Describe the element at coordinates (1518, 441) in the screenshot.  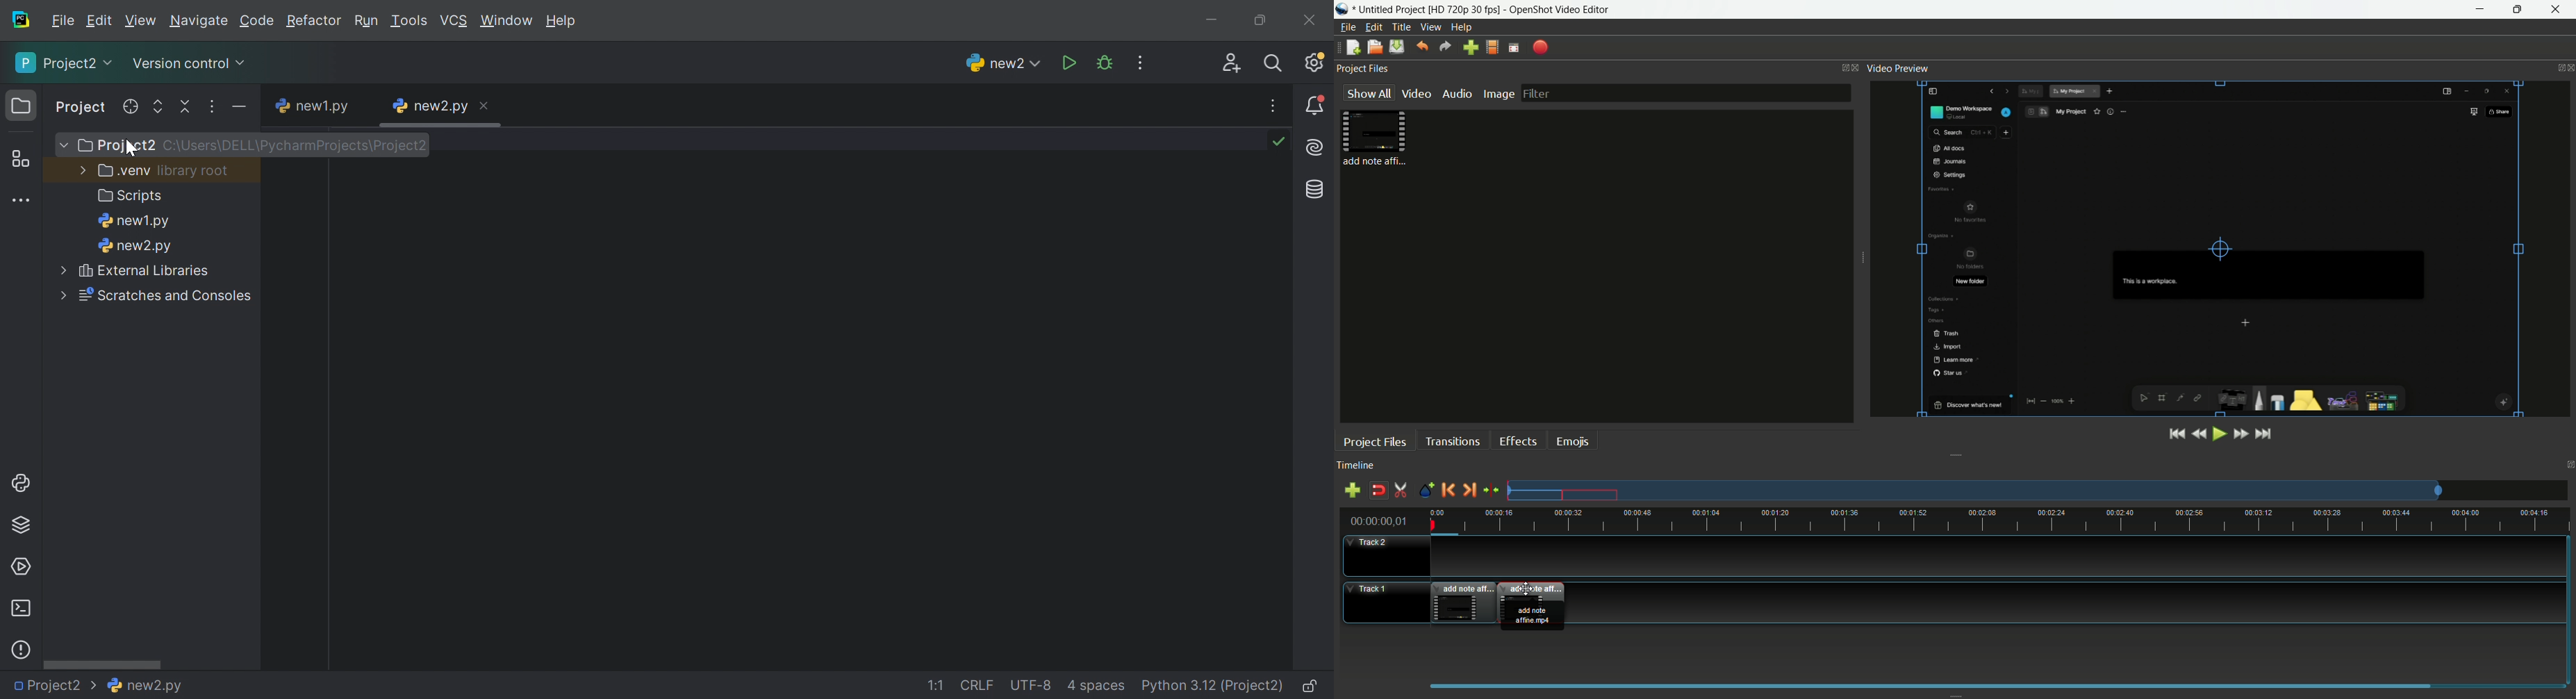
I see `effects` at that location.